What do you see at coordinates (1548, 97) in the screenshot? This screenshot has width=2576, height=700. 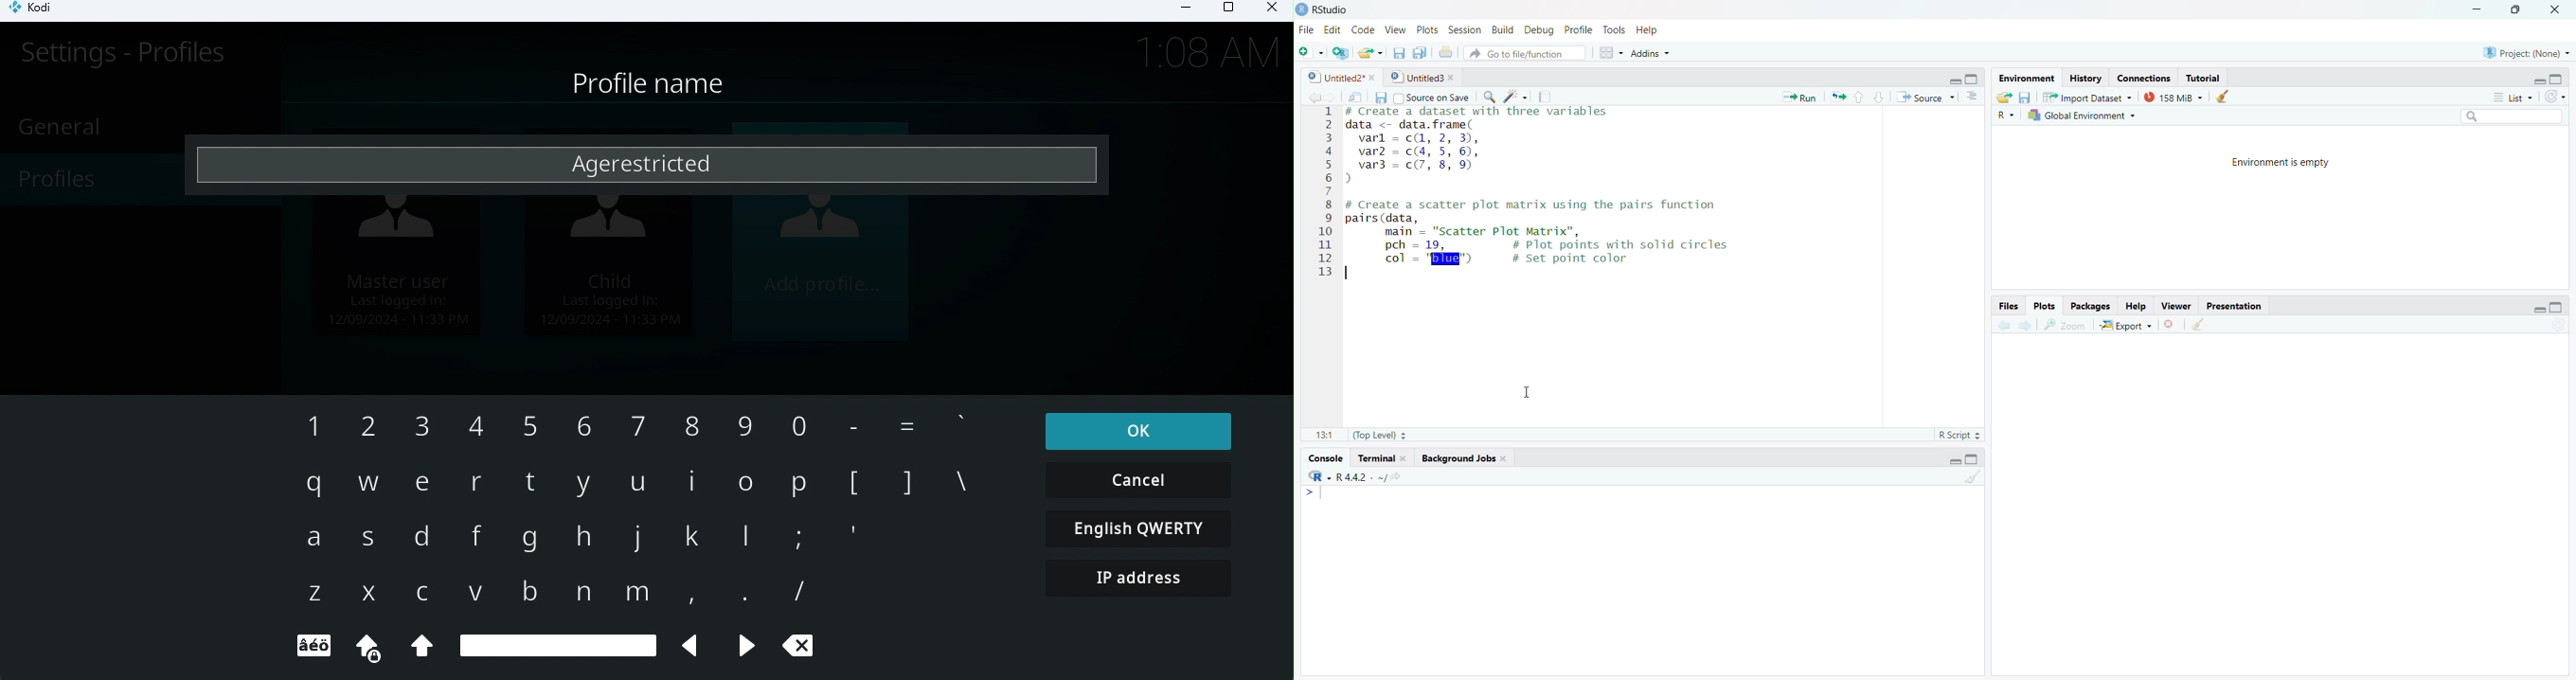 I see `Complie report` at bounding box center [1548, 97].